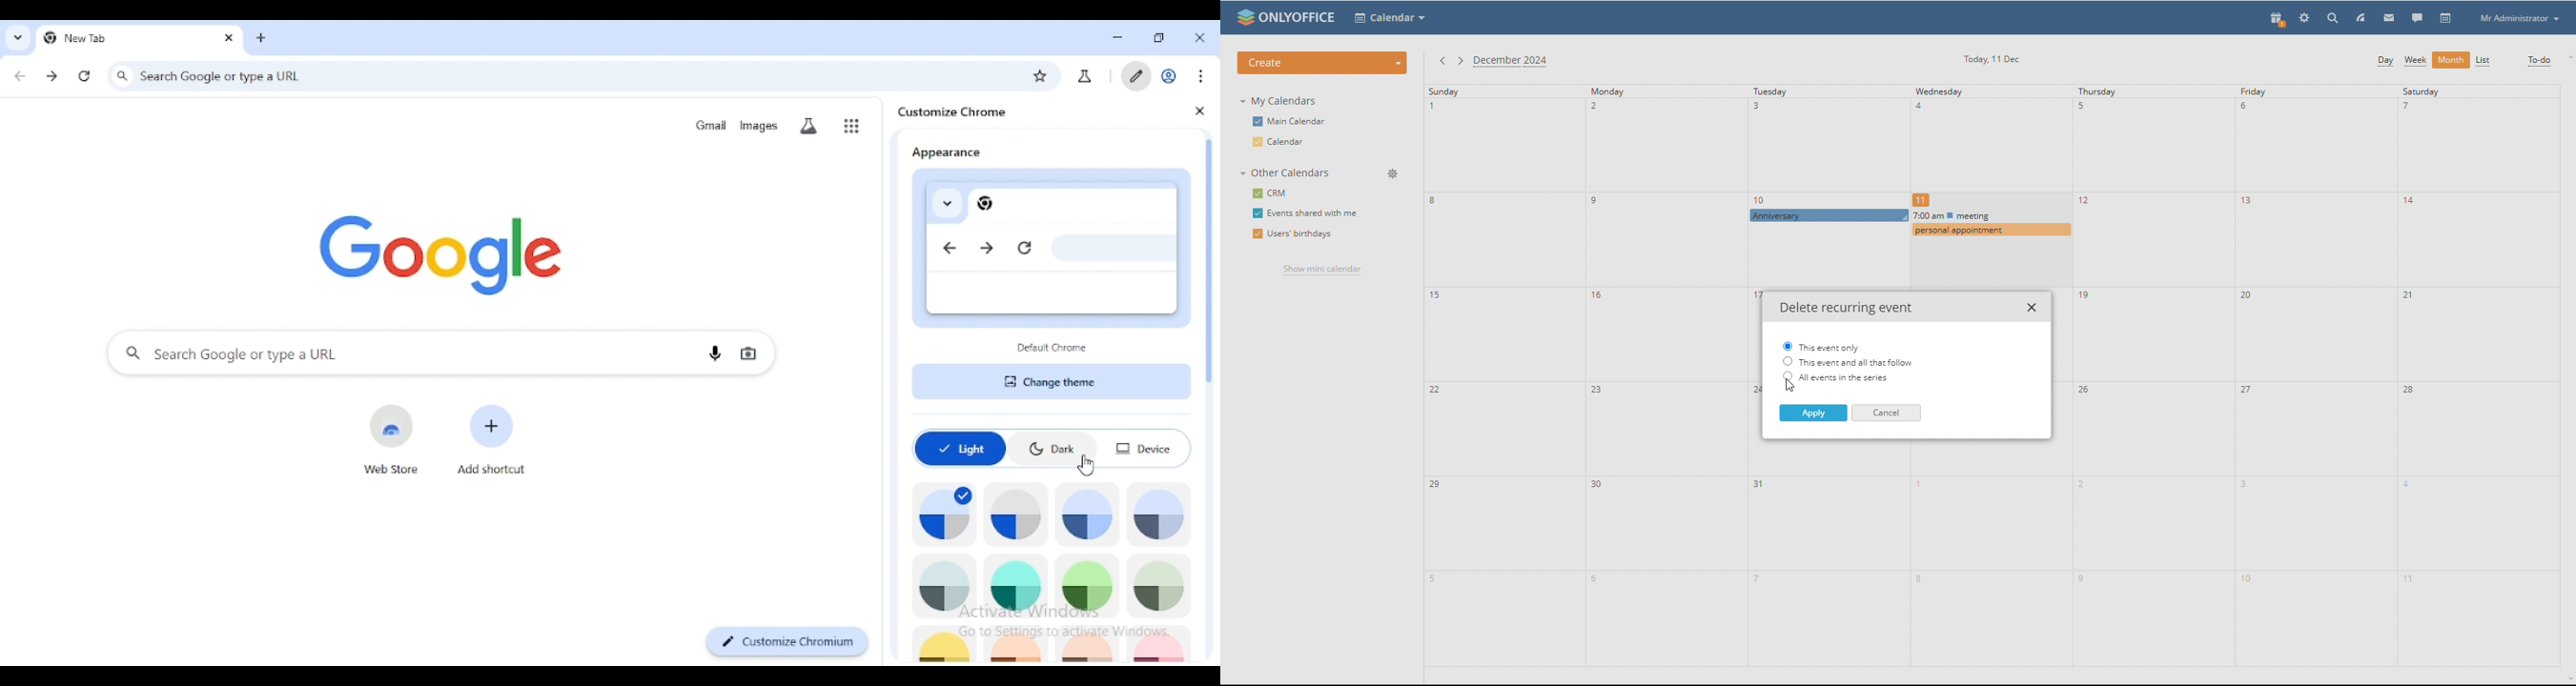 This screenshot has width=2576, height=700. Describe the element at coordinates (442, 253) in the screenshot. I see `google logo` at that location.